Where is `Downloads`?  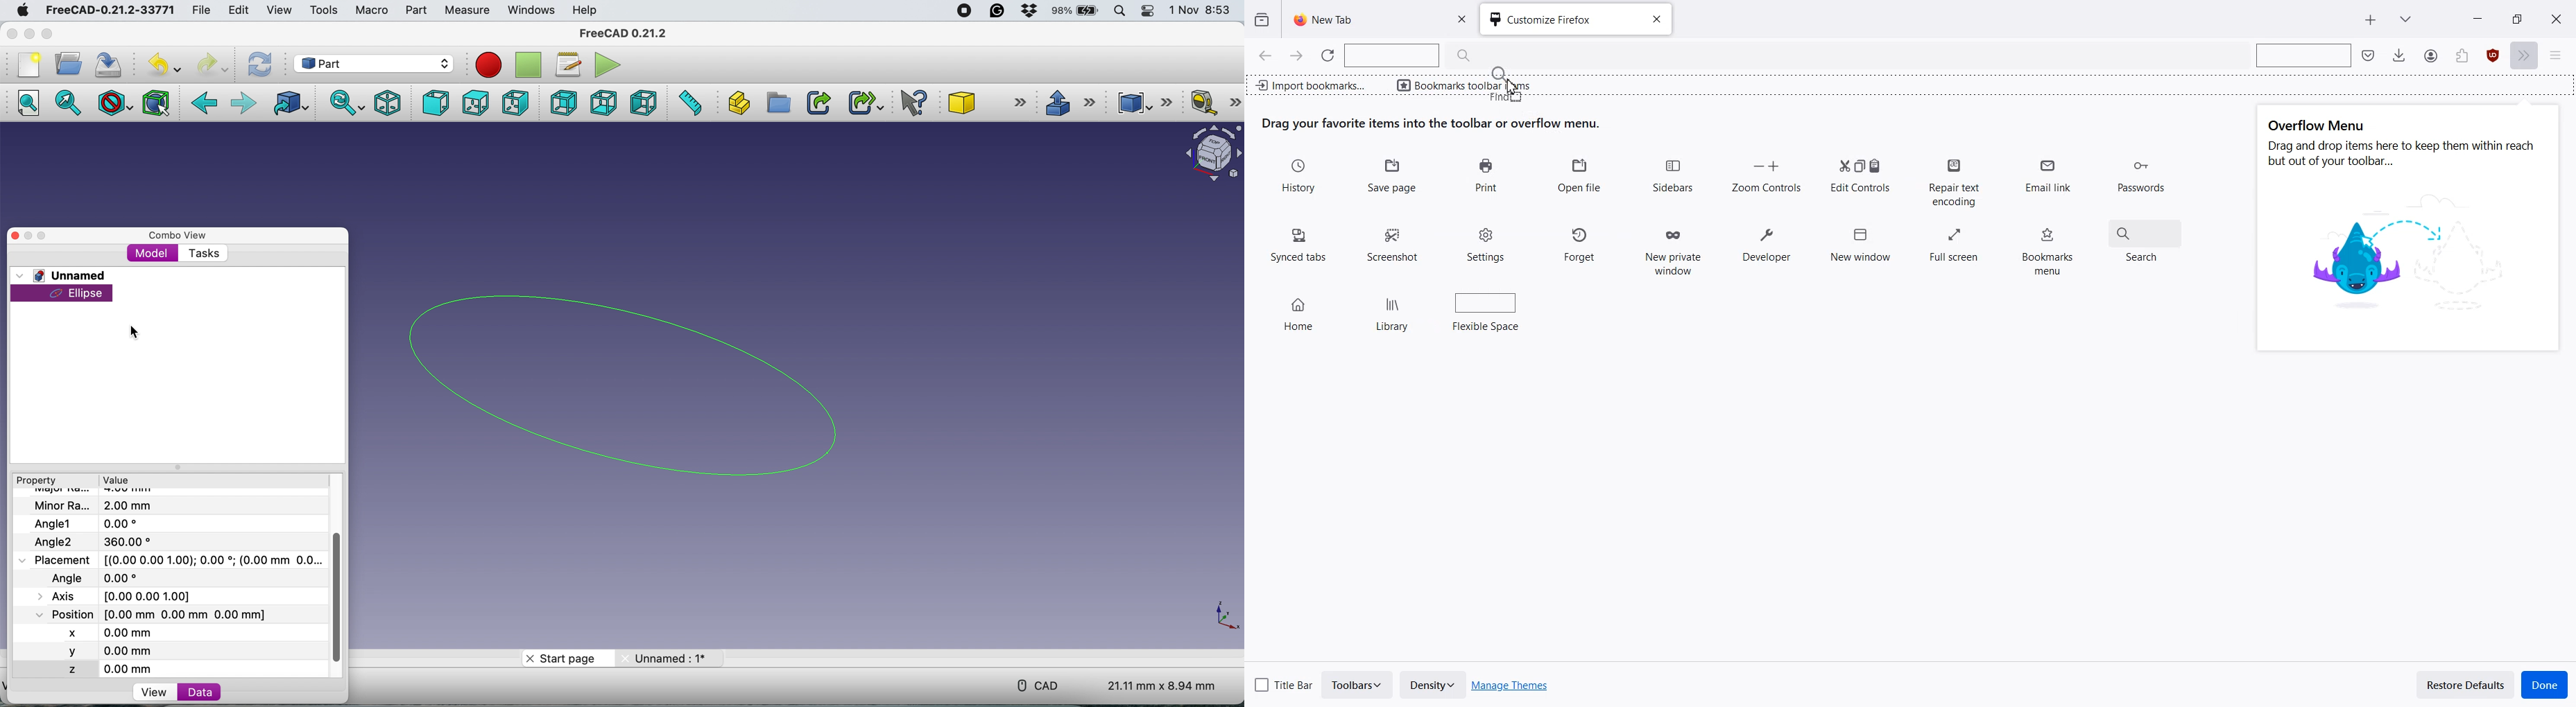 Downloads is located at coordinates (2399, 55).